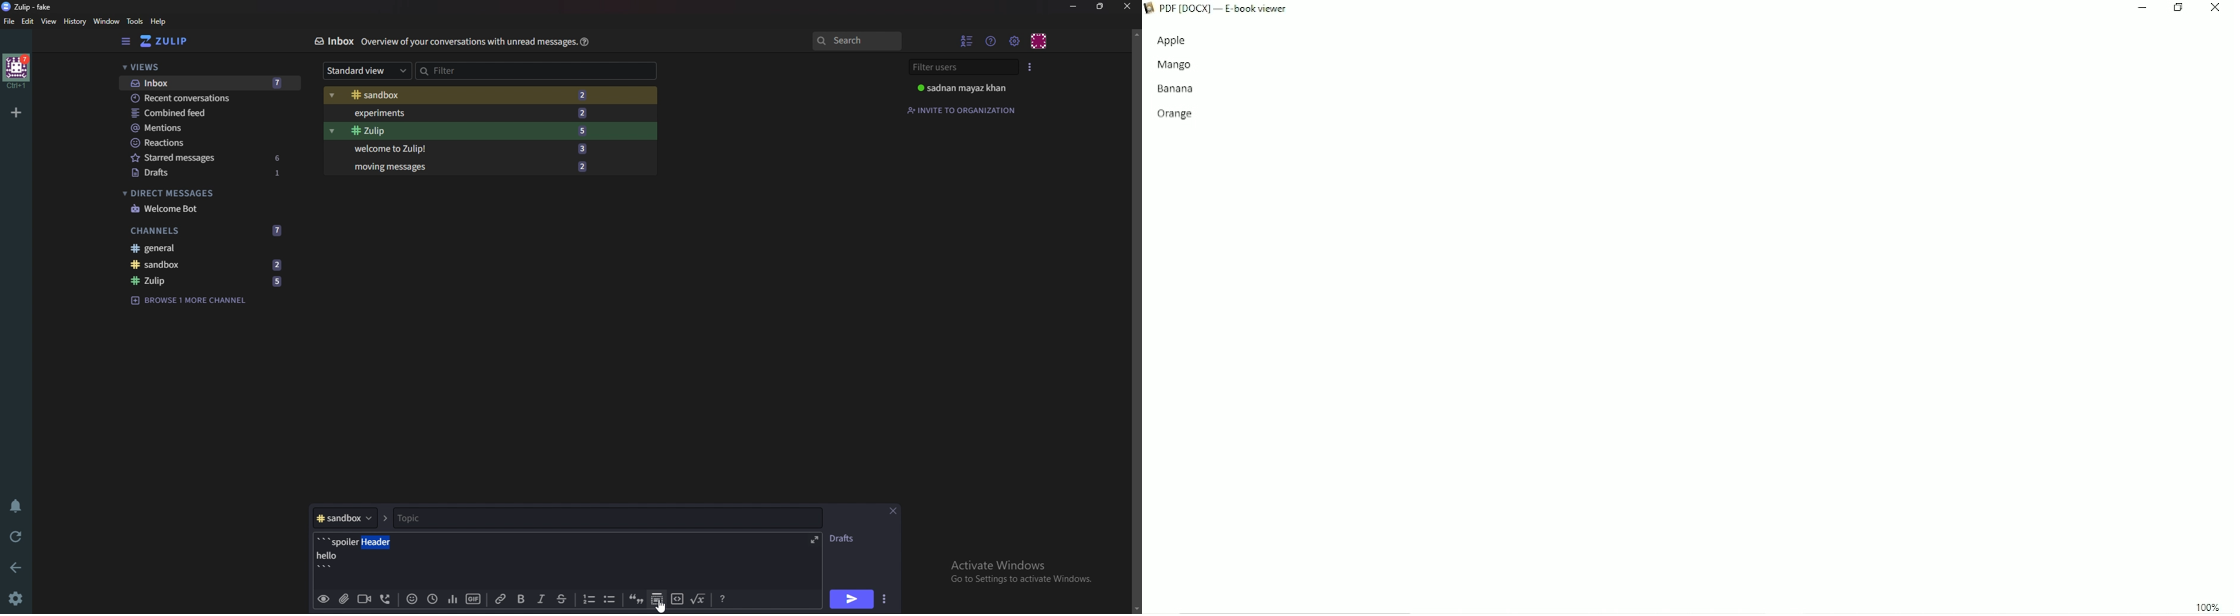 Image resolution: width=2240 pixels, height=616 pixels. I want to click on Browse 1 more channel, so click(197, 300).